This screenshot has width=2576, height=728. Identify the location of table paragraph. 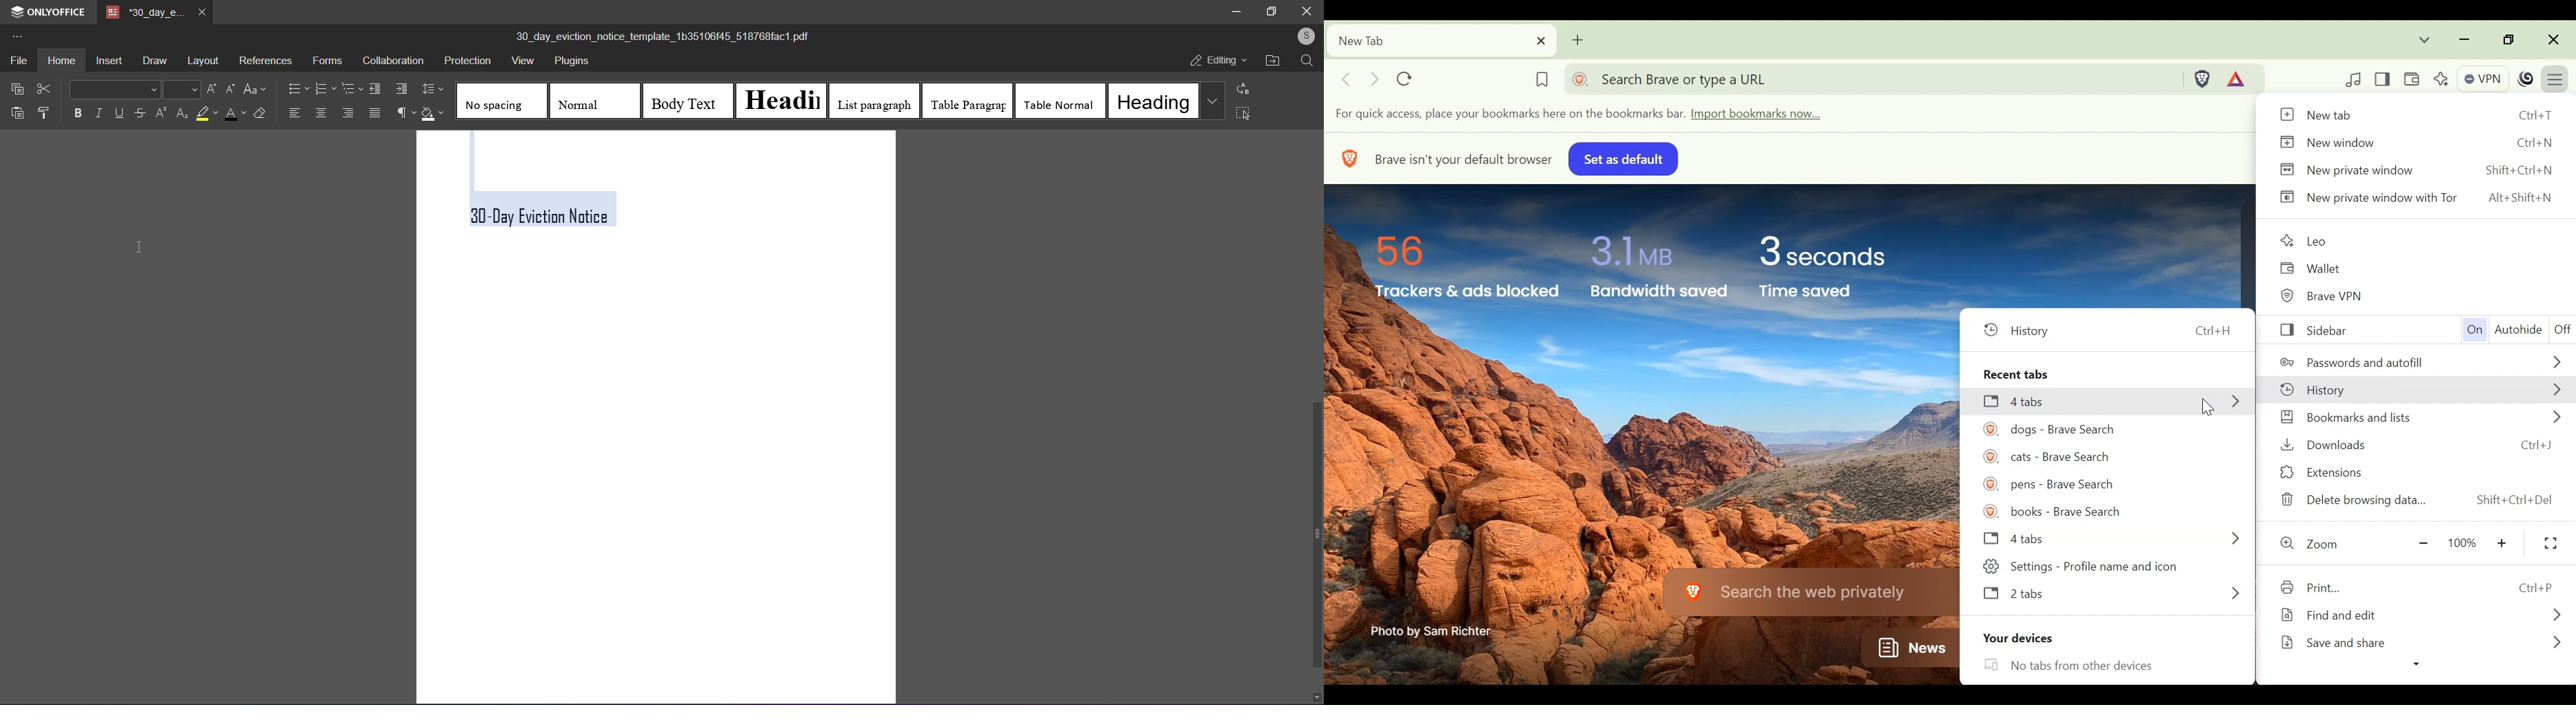
(966, 101).